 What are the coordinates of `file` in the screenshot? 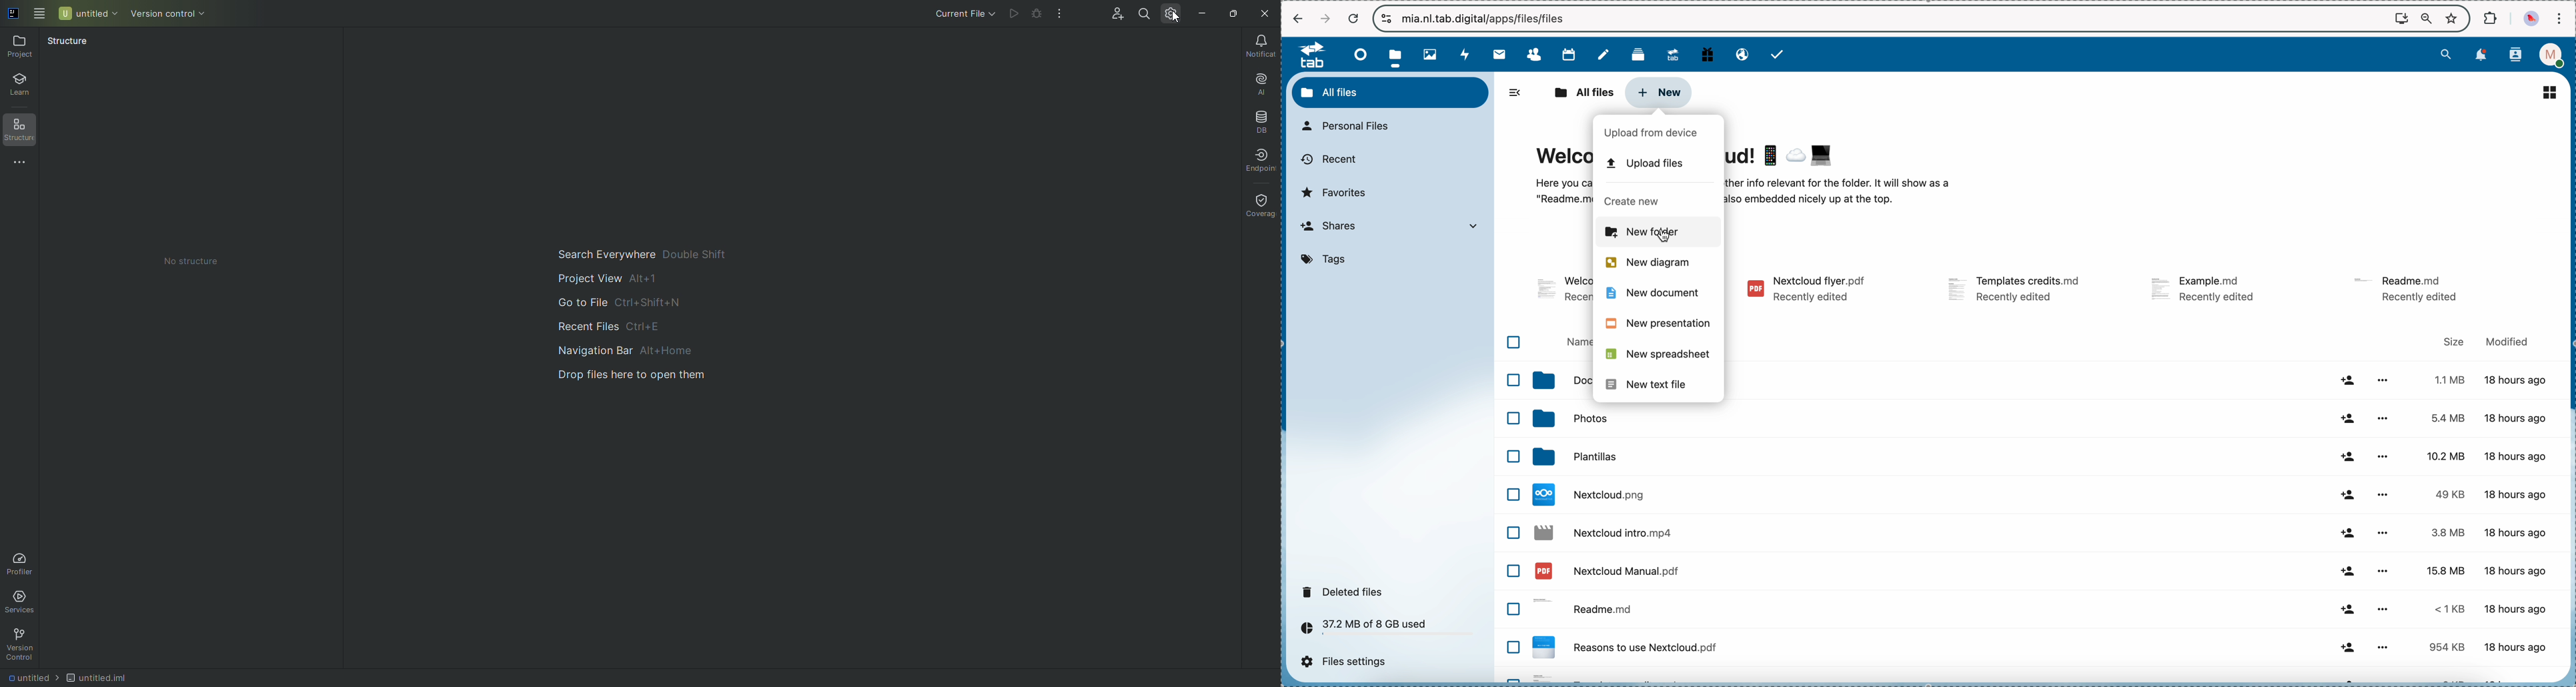 It's located at (2034, 677).